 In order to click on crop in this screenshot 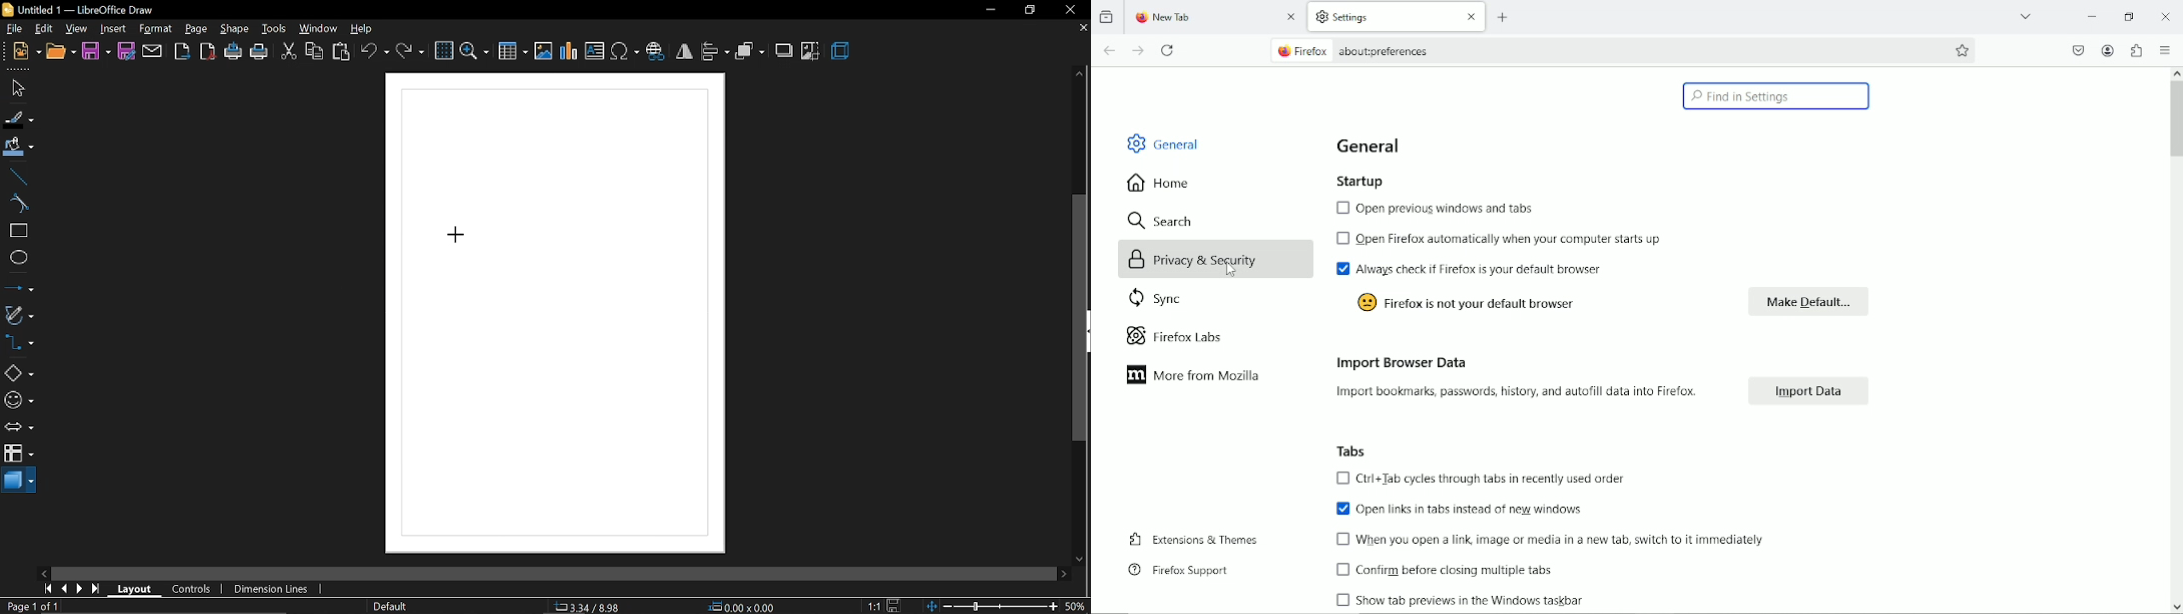, I will do `click(810, 50)`.